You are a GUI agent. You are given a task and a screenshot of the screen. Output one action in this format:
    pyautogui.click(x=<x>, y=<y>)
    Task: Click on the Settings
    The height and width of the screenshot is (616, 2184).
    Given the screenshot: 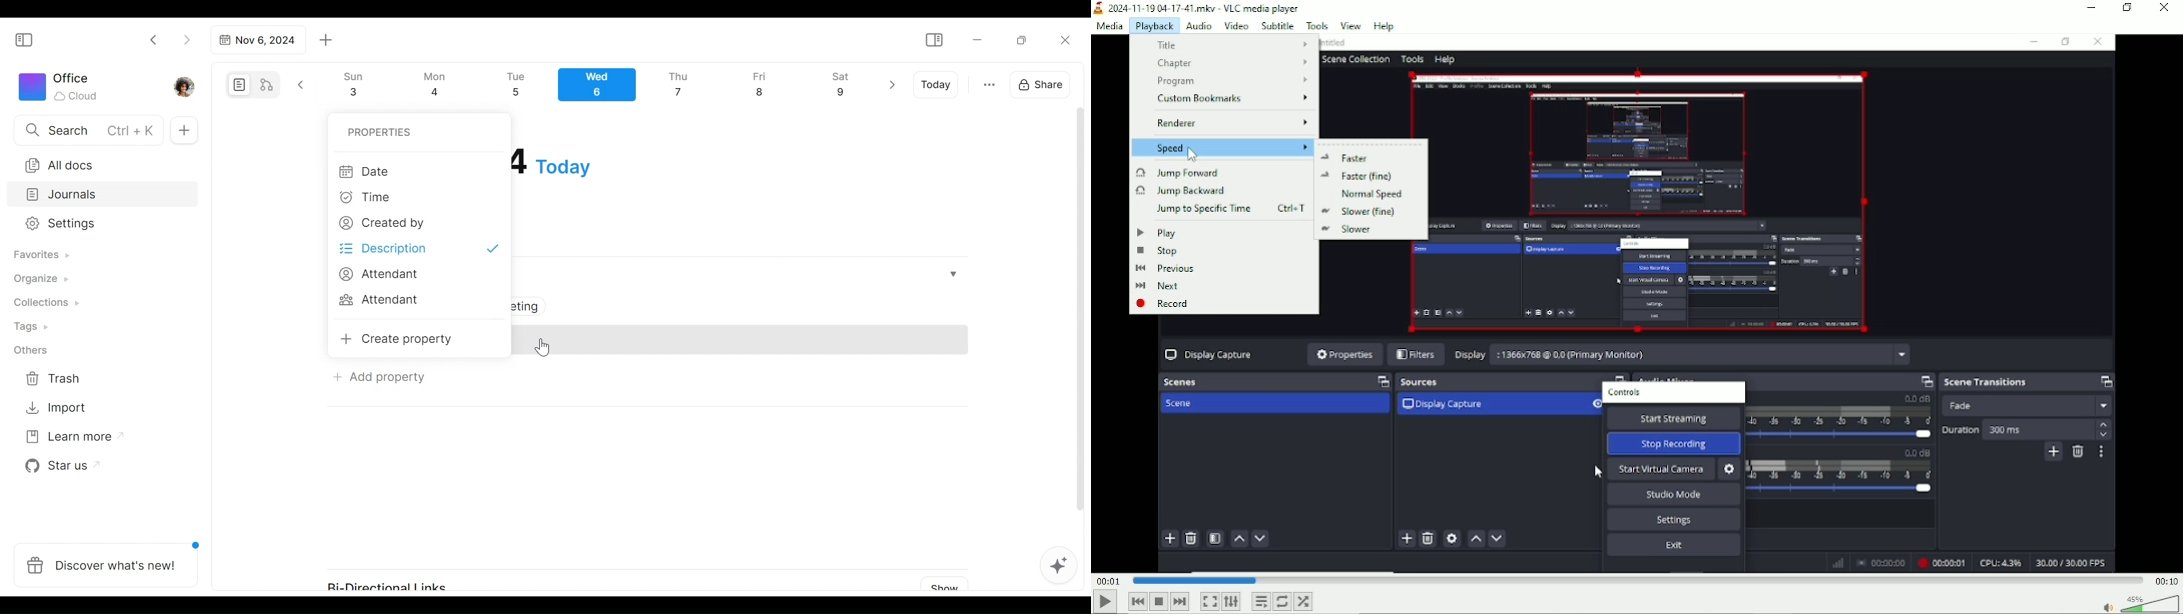 What is the action you would take?
    pyautogui.click(x=94, y=224)
    